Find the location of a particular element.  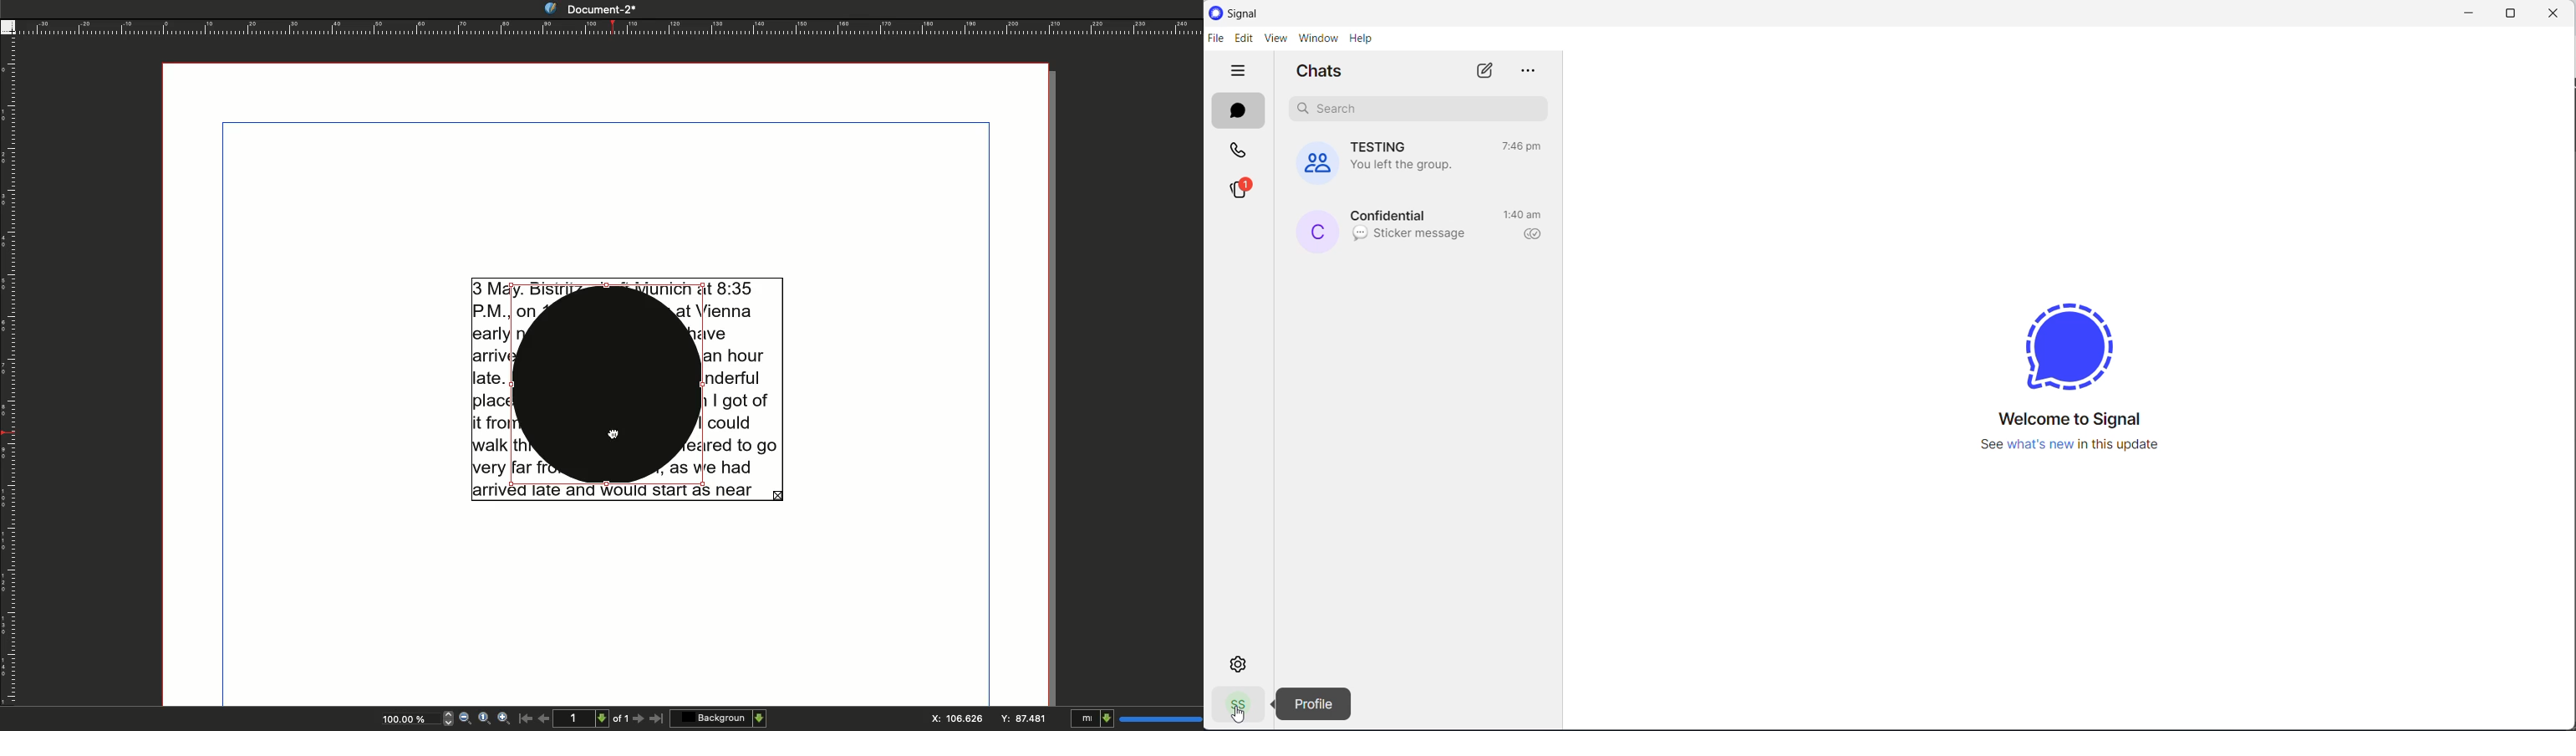

Zoom is located at coordinates (408, 718).